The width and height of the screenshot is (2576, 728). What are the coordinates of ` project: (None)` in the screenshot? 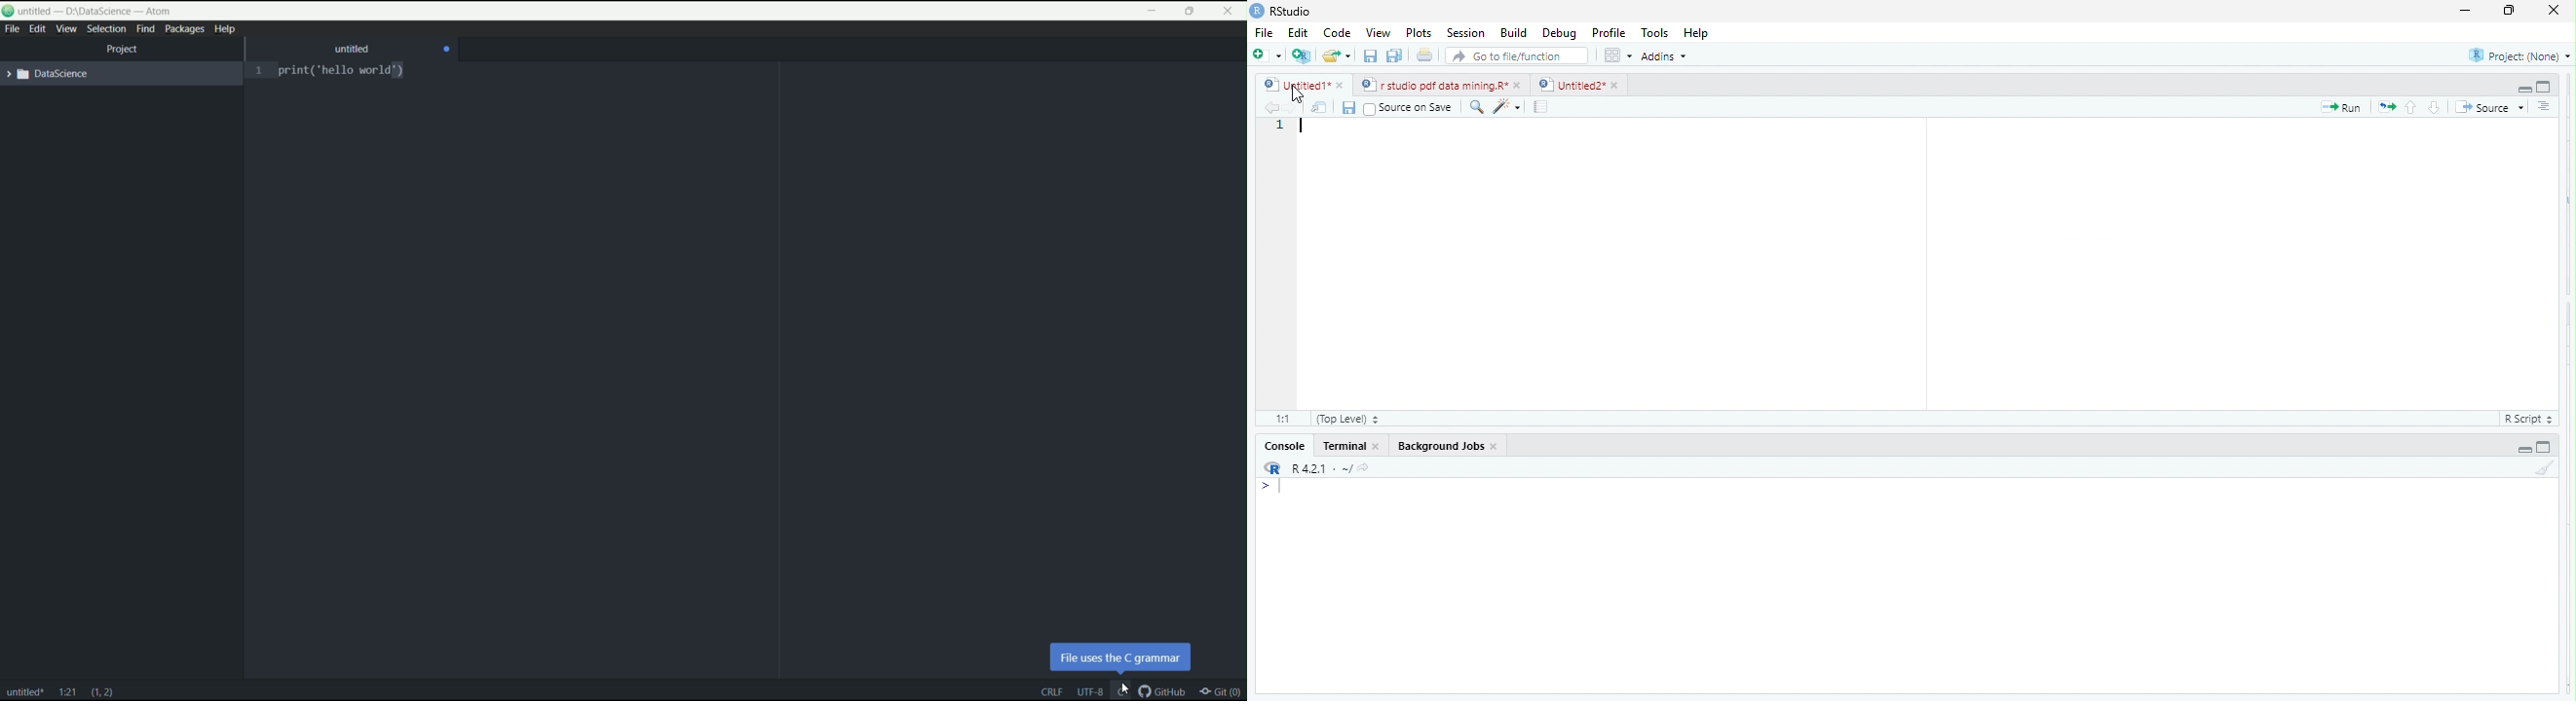 It's located at (2520, 58).